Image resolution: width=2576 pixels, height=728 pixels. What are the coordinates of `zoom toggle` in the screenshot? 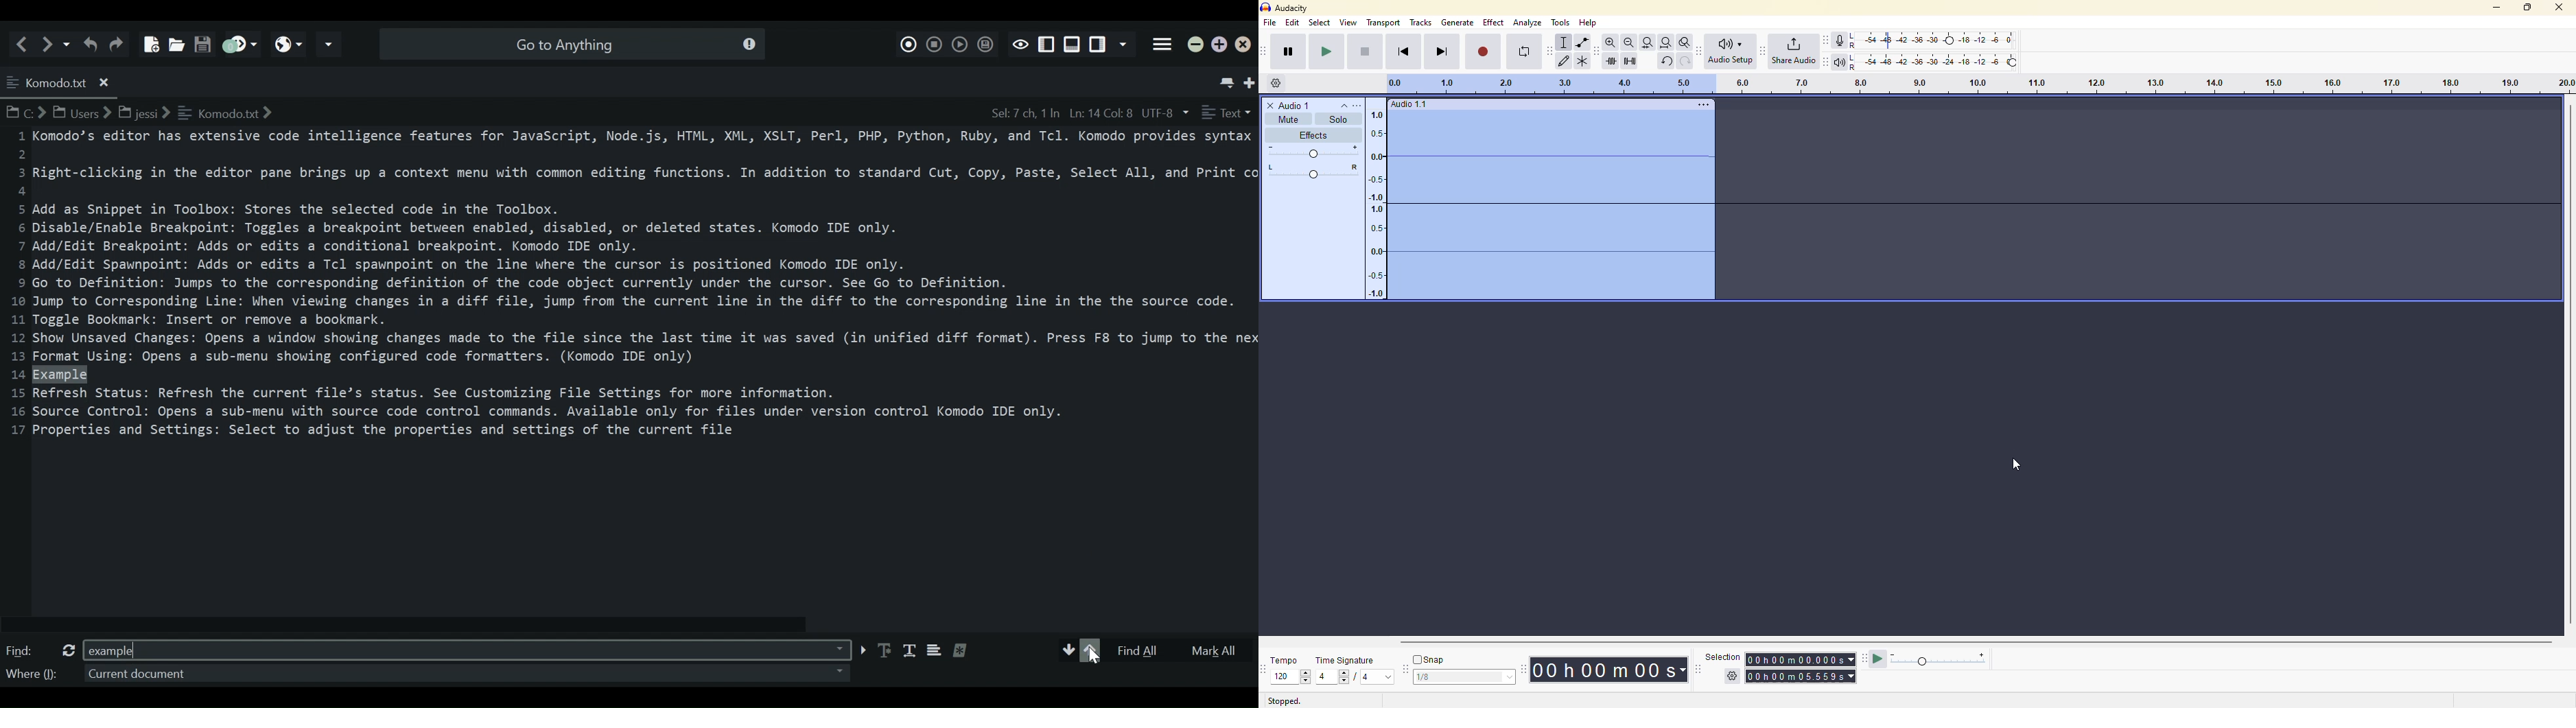 It's located at (1685, 42).